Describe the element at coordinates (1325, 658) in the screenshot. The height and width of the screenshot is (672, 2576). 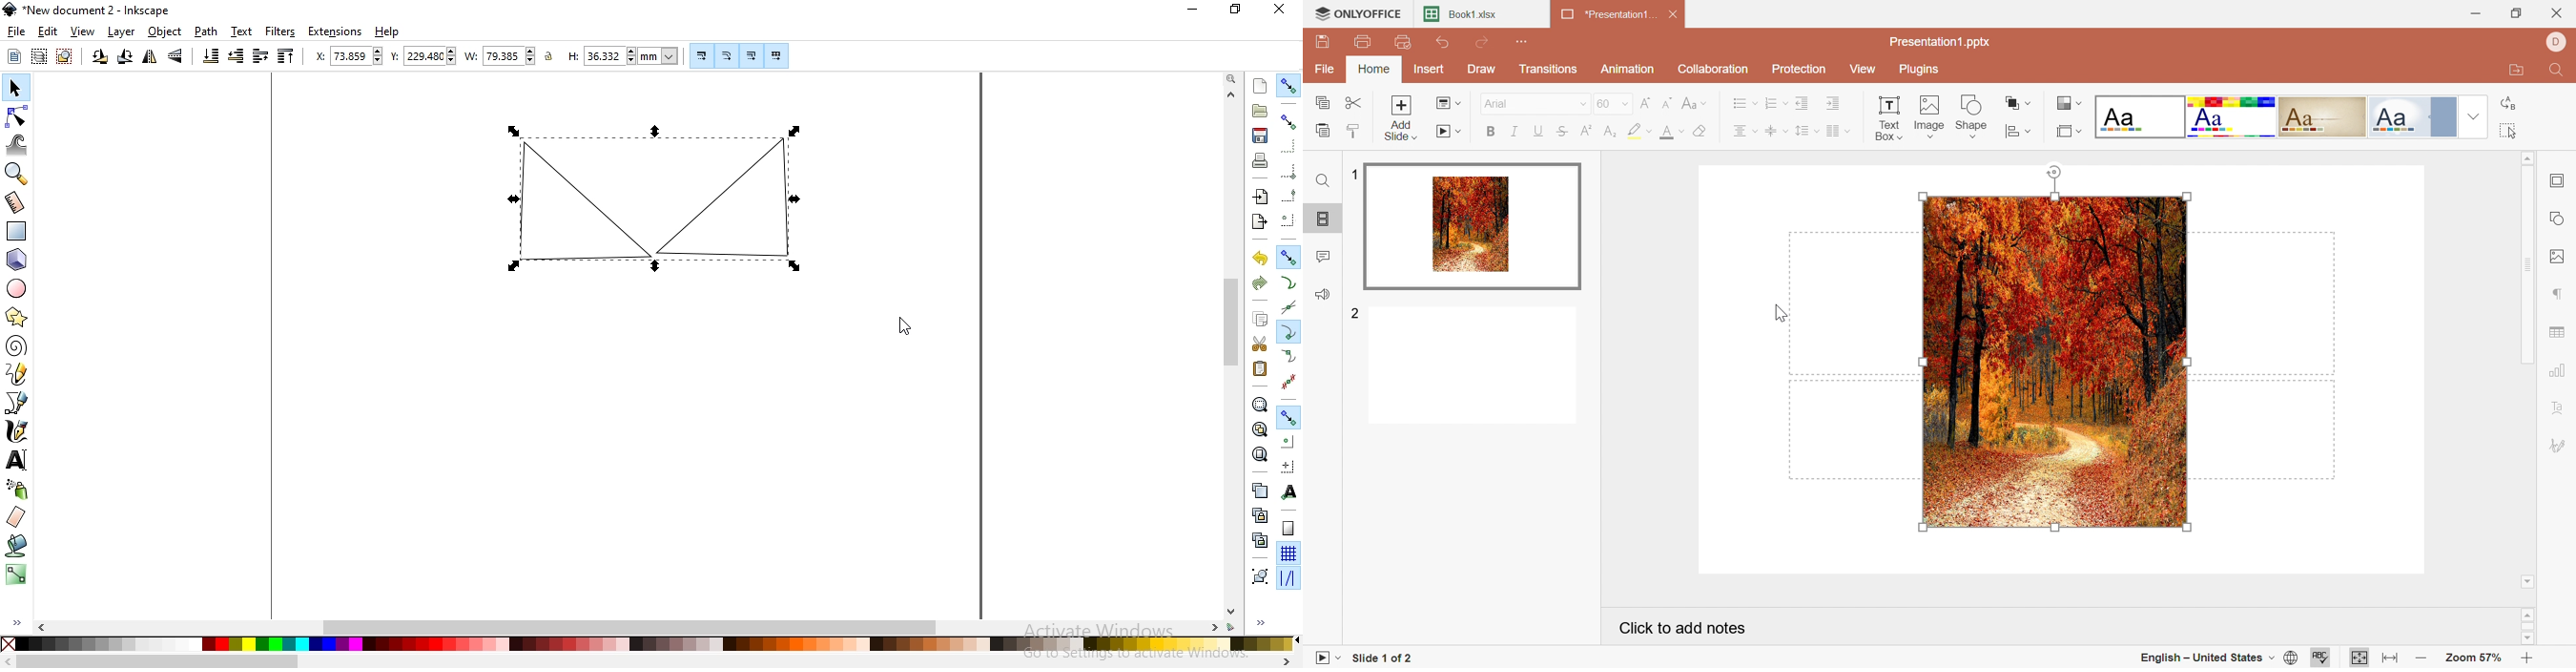
I see `Start slideshow` at that location.